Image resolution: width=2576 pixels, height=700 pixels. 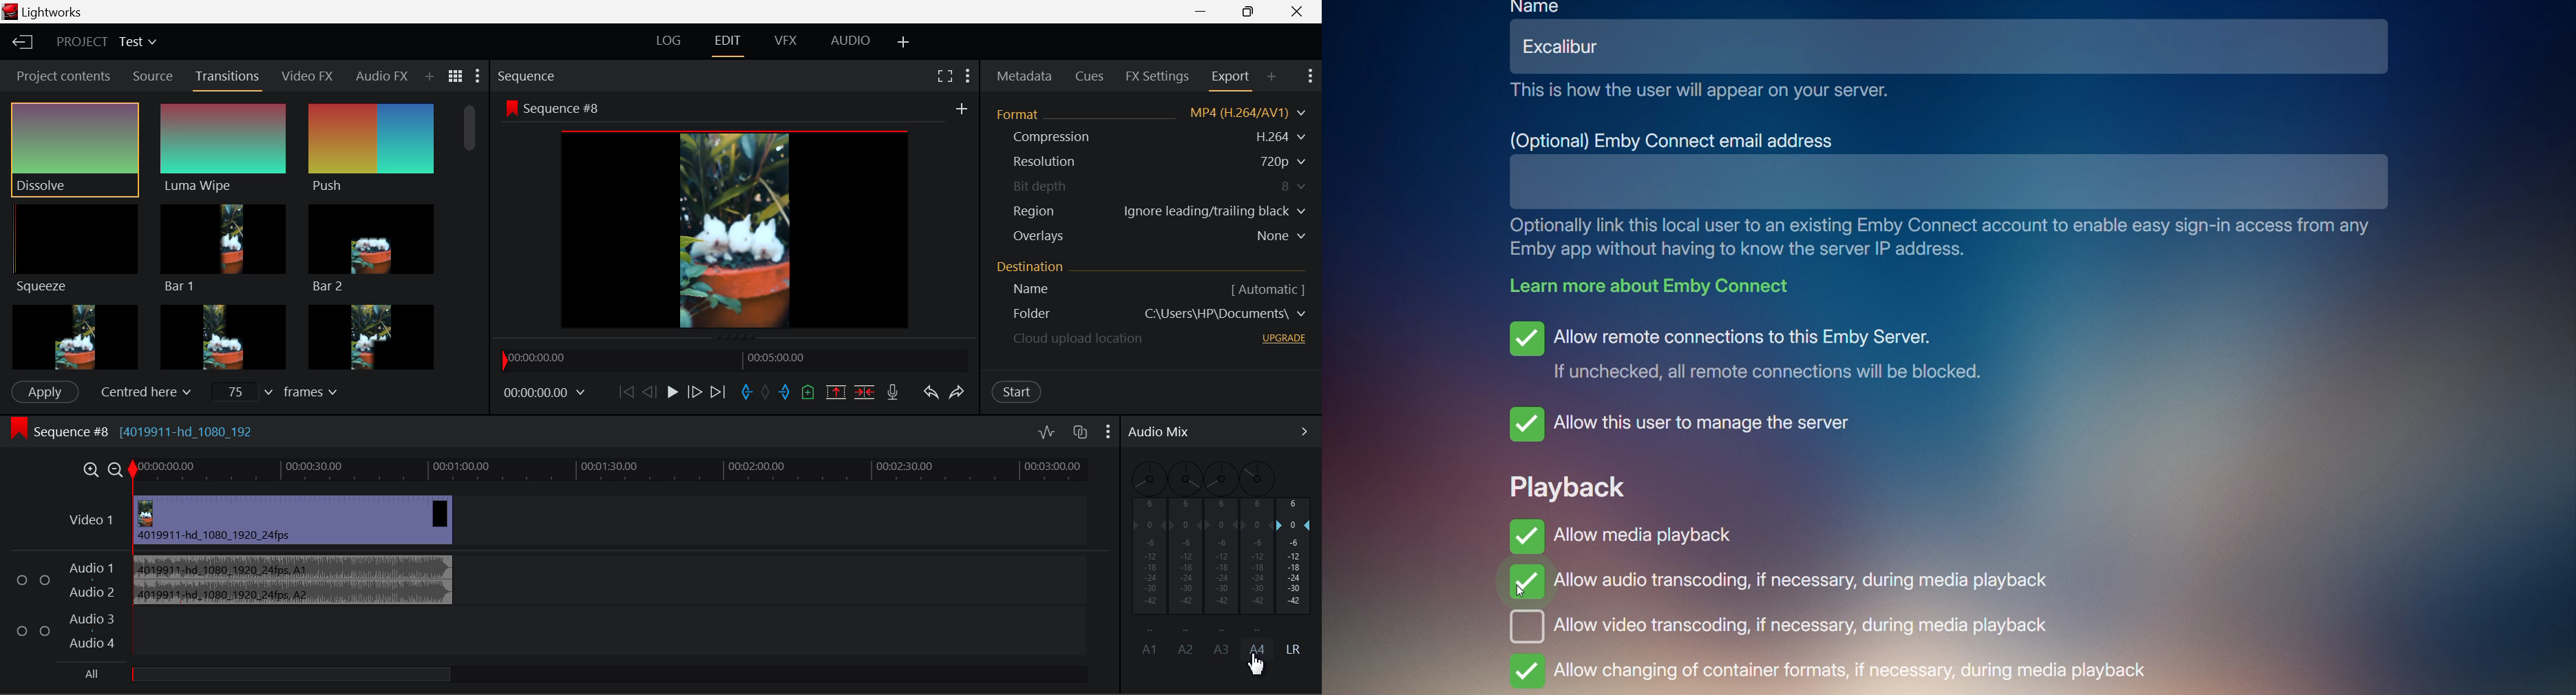 I want to click on Show Settings, so click(x=1310, y=76).